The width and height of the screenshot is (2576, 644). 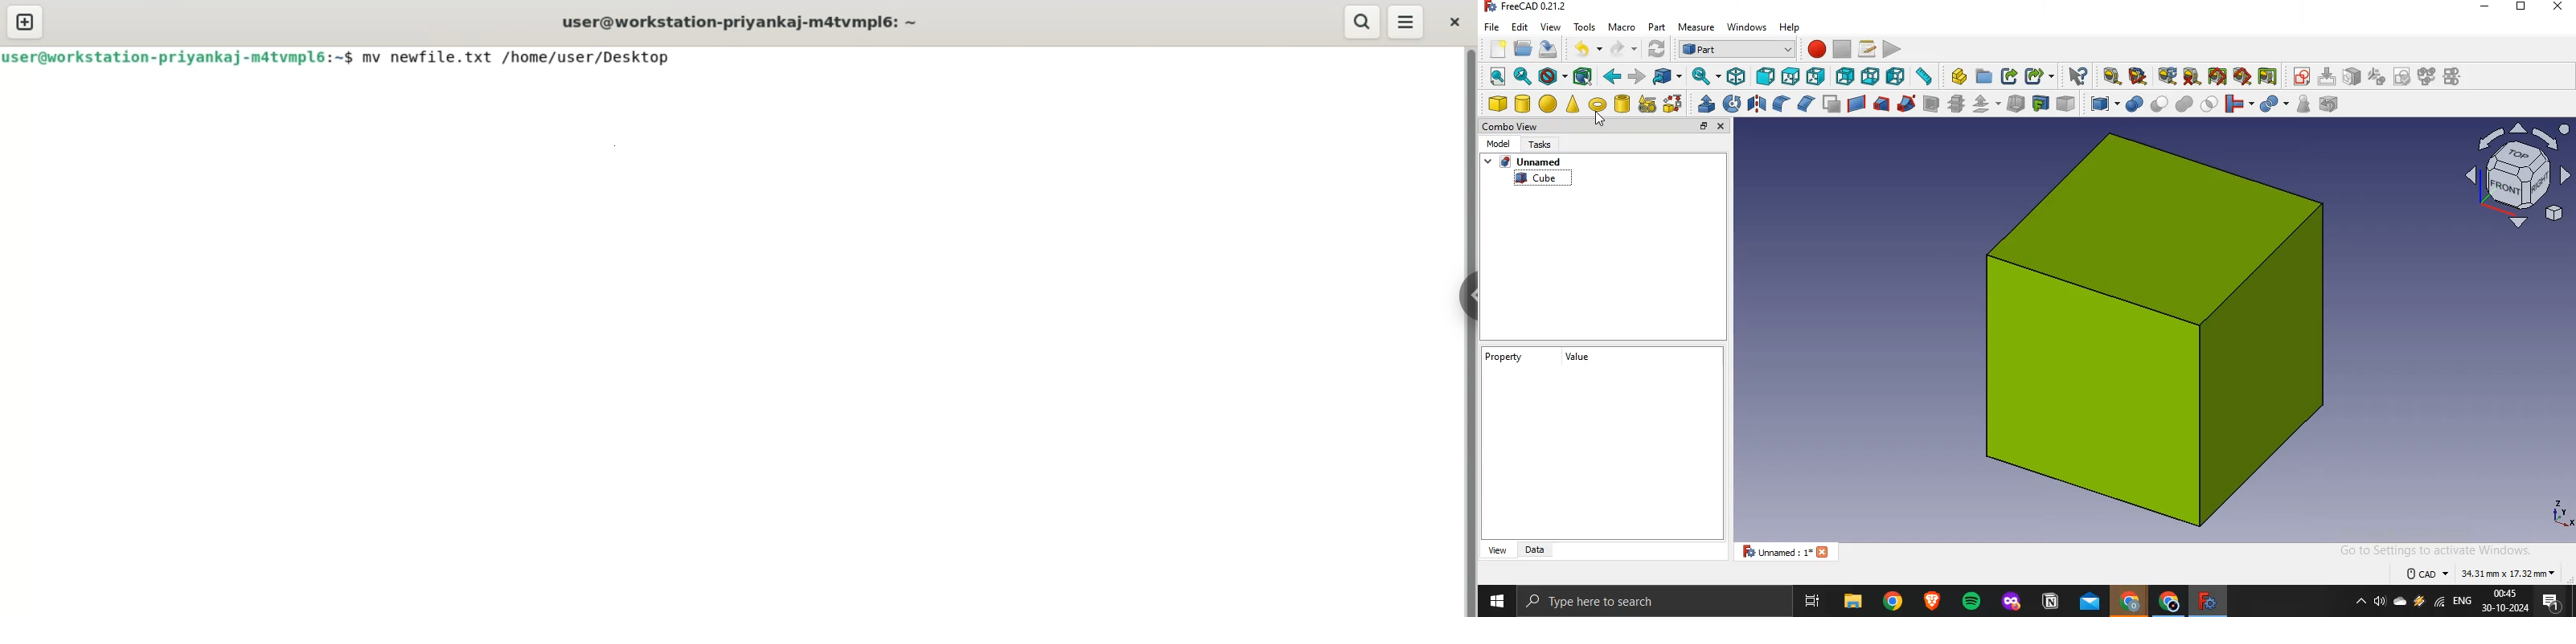 What do you see at coordinates (1757, 104) in the screenshot?
I see `mirroring` at bounding box center [1757, 104].